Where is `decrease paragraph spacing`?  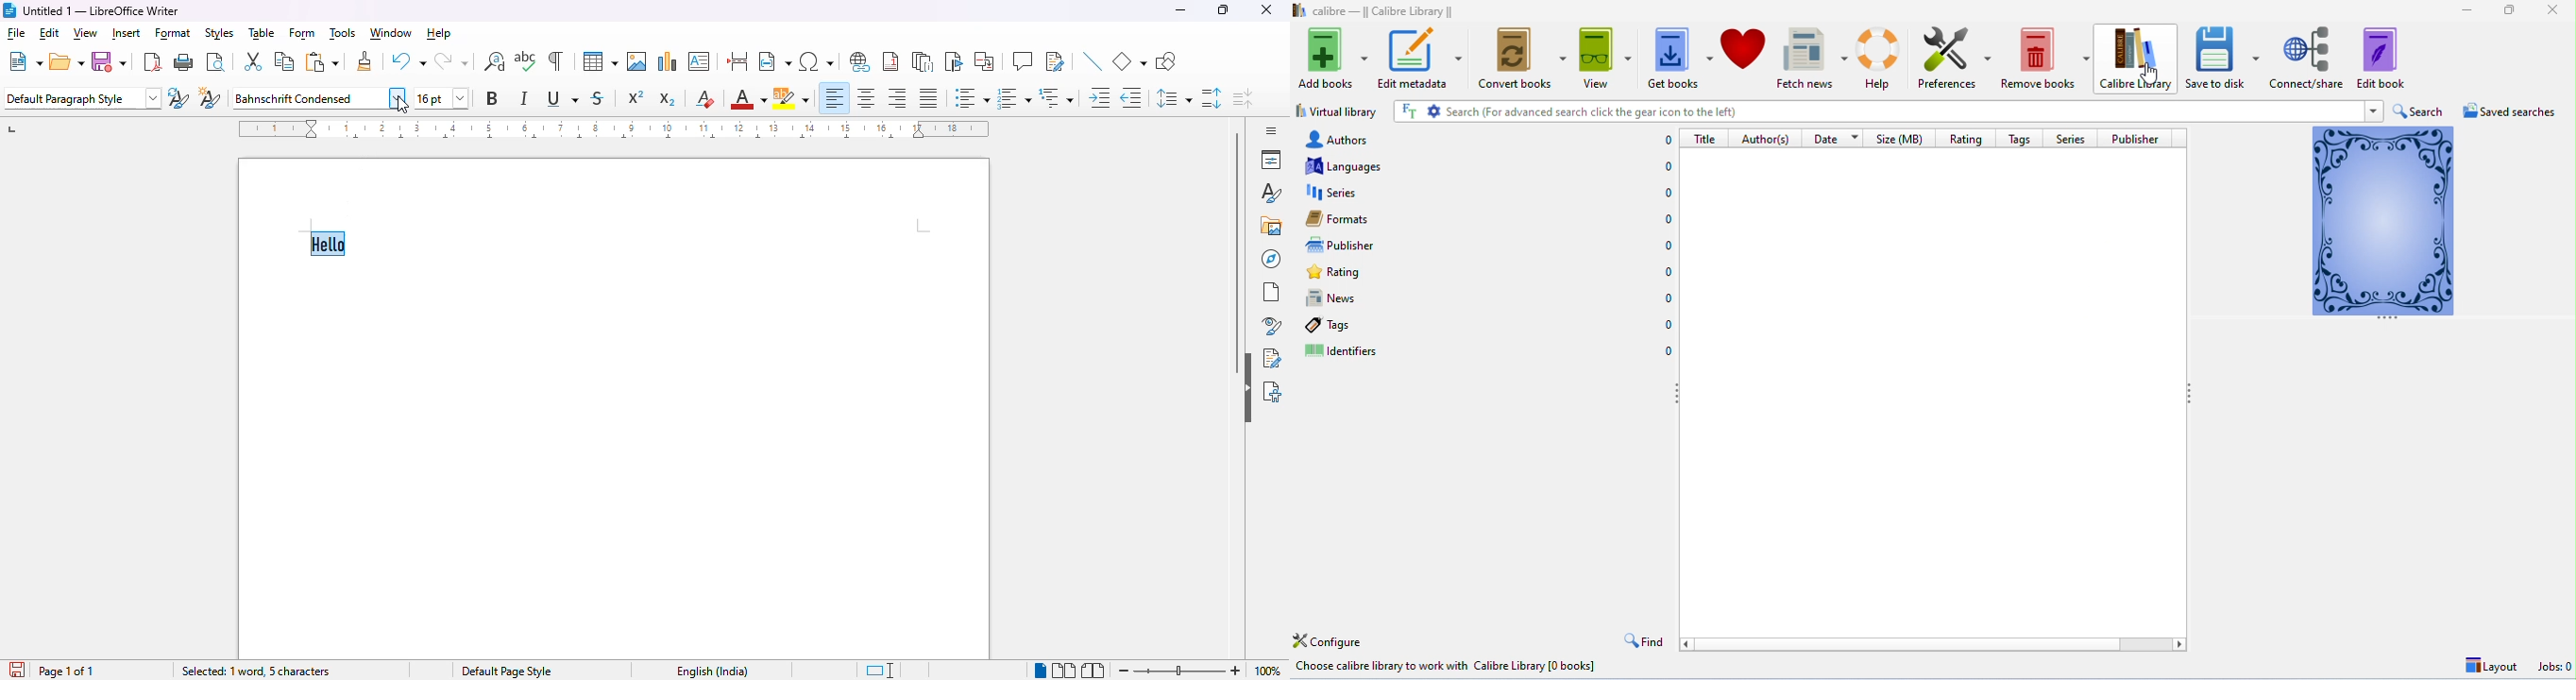
decrease paragraph spacing is located at coordinates (1244, 99).